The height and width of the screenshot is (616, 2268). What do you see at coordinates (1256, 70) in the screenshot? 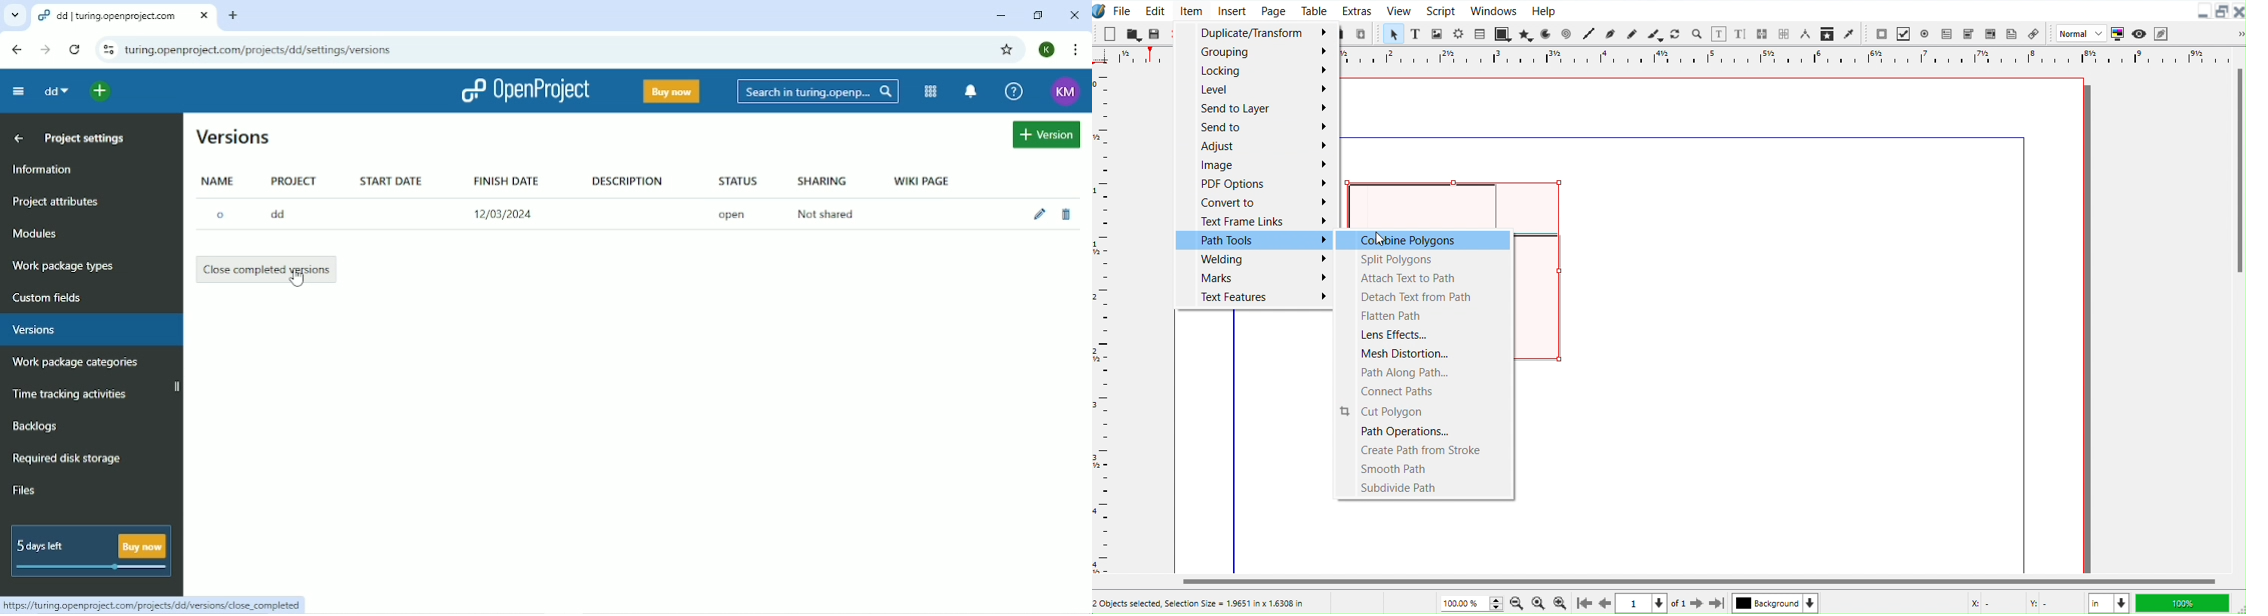
I see `Locking` at bounding box center [1256, 70].